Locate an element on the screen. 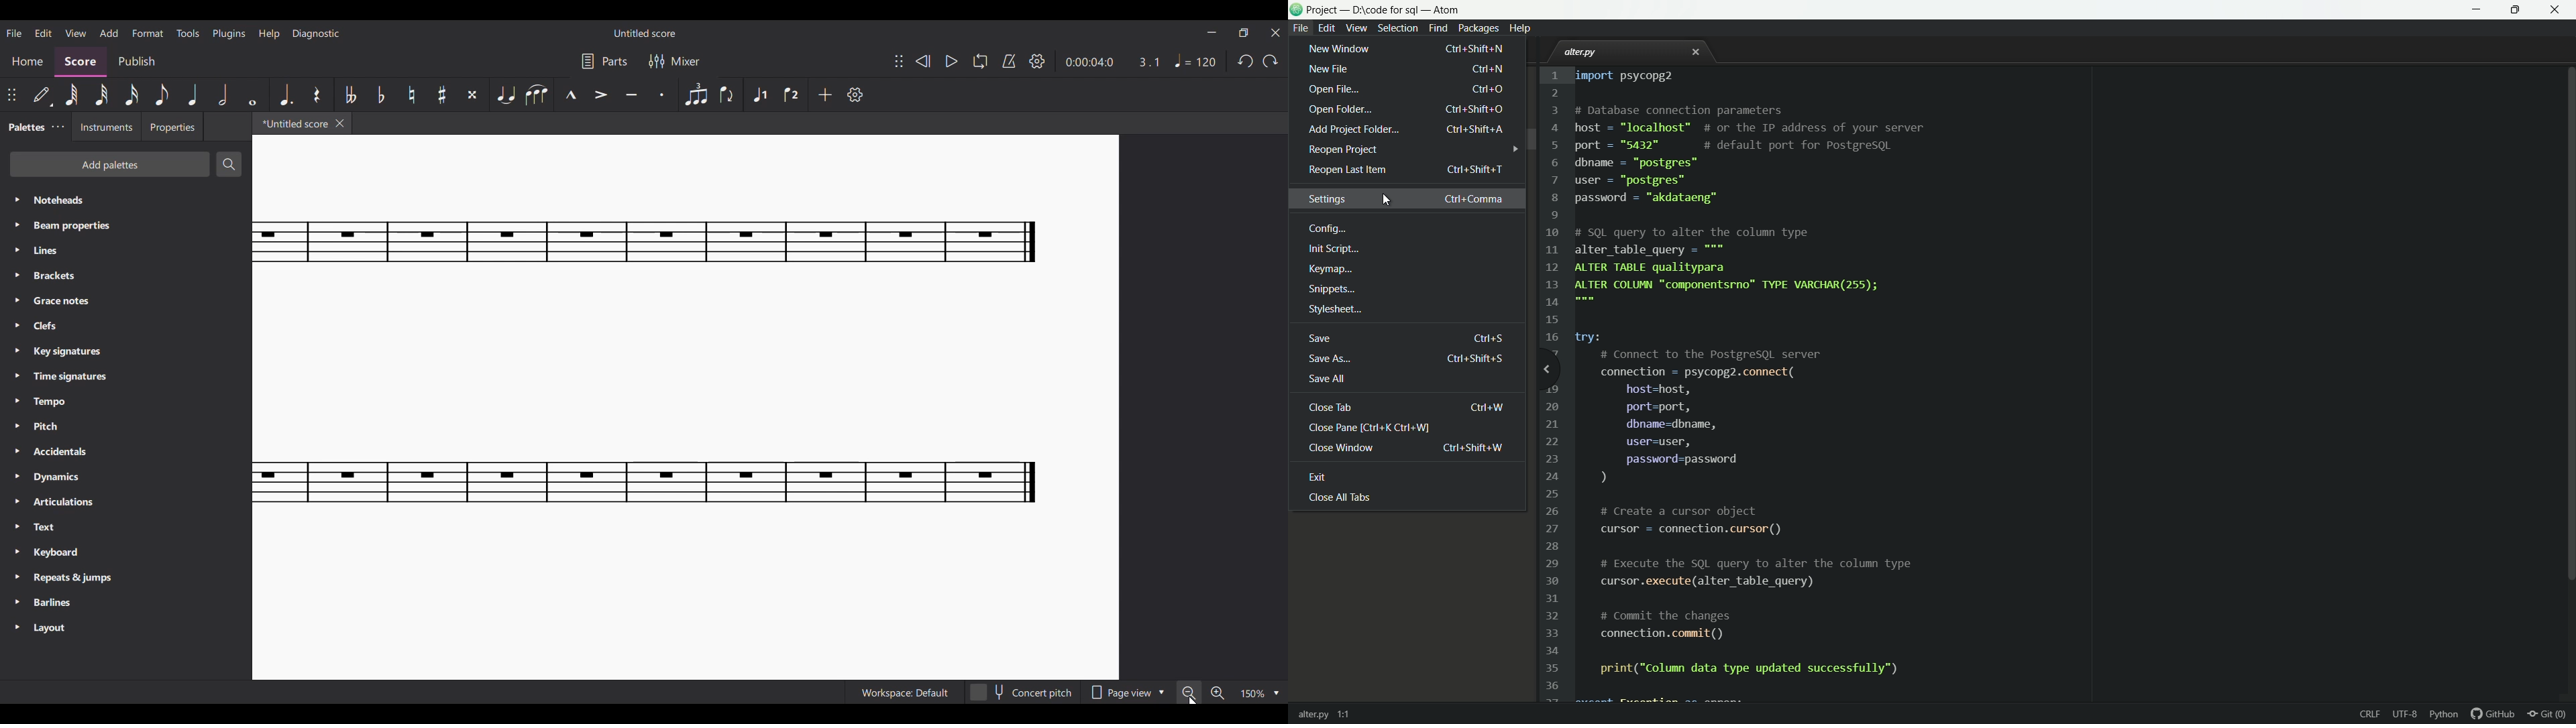 The image size is (2576, 728). Tools menu is located at coordinates (189, 34).